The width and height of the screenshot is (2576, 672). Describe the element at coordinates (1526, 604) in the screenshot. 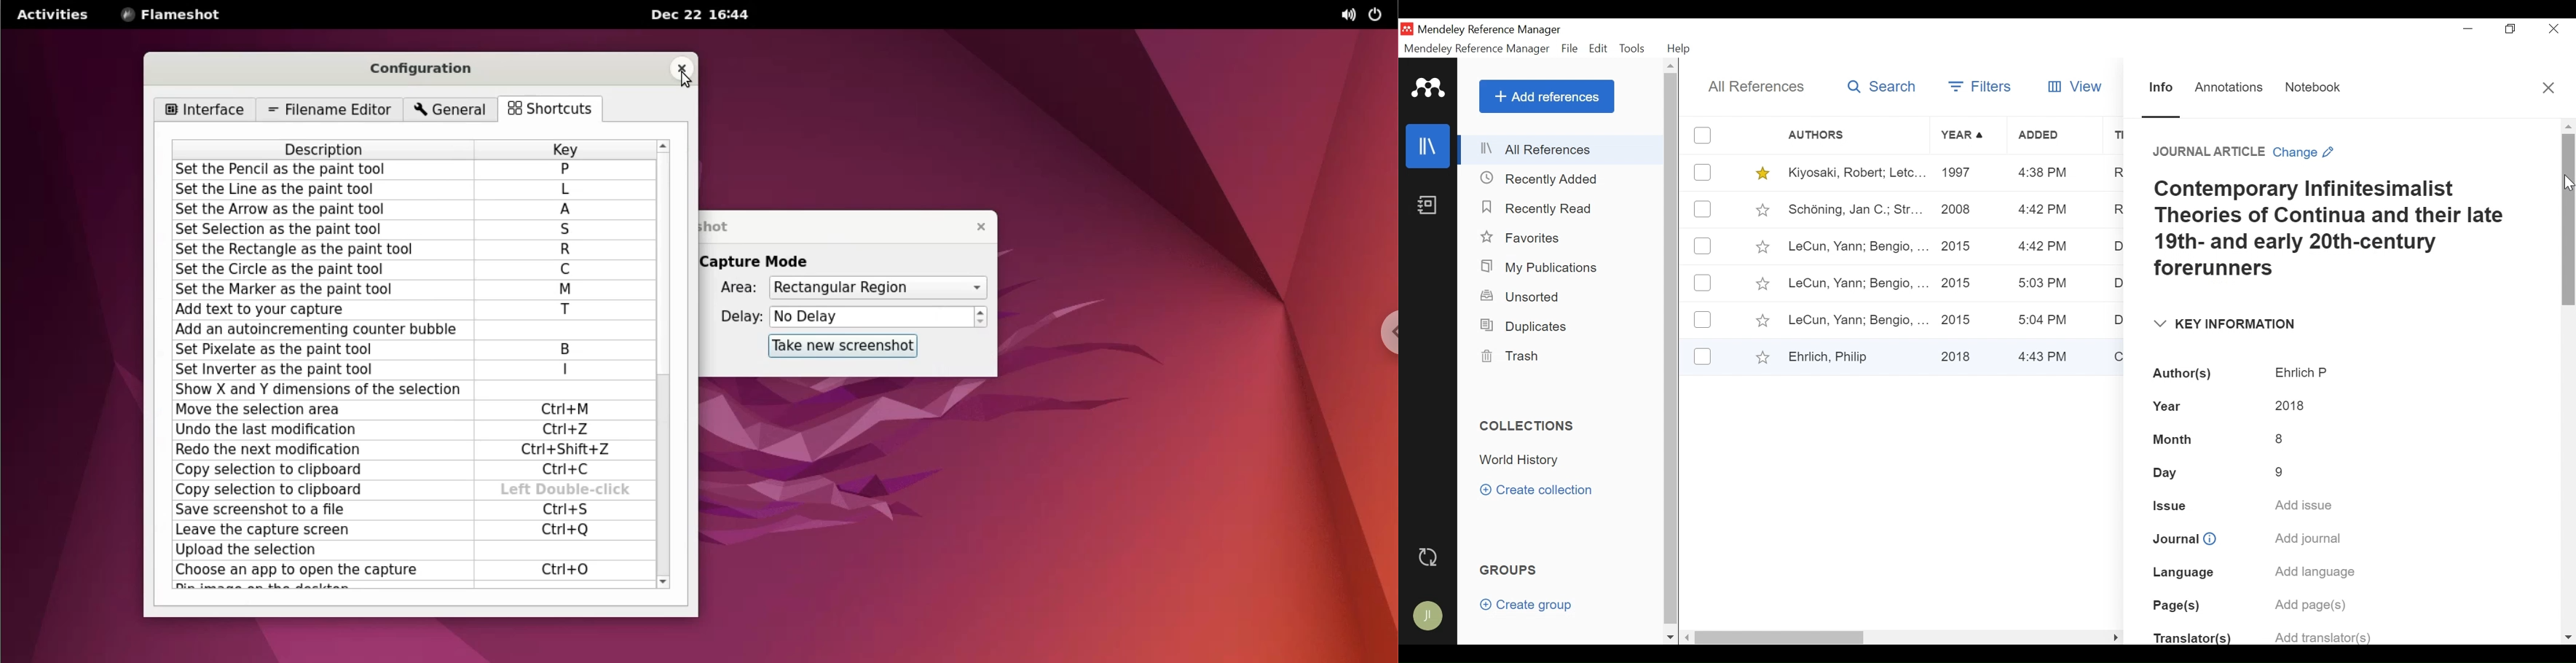

I see `Create group` at that location.